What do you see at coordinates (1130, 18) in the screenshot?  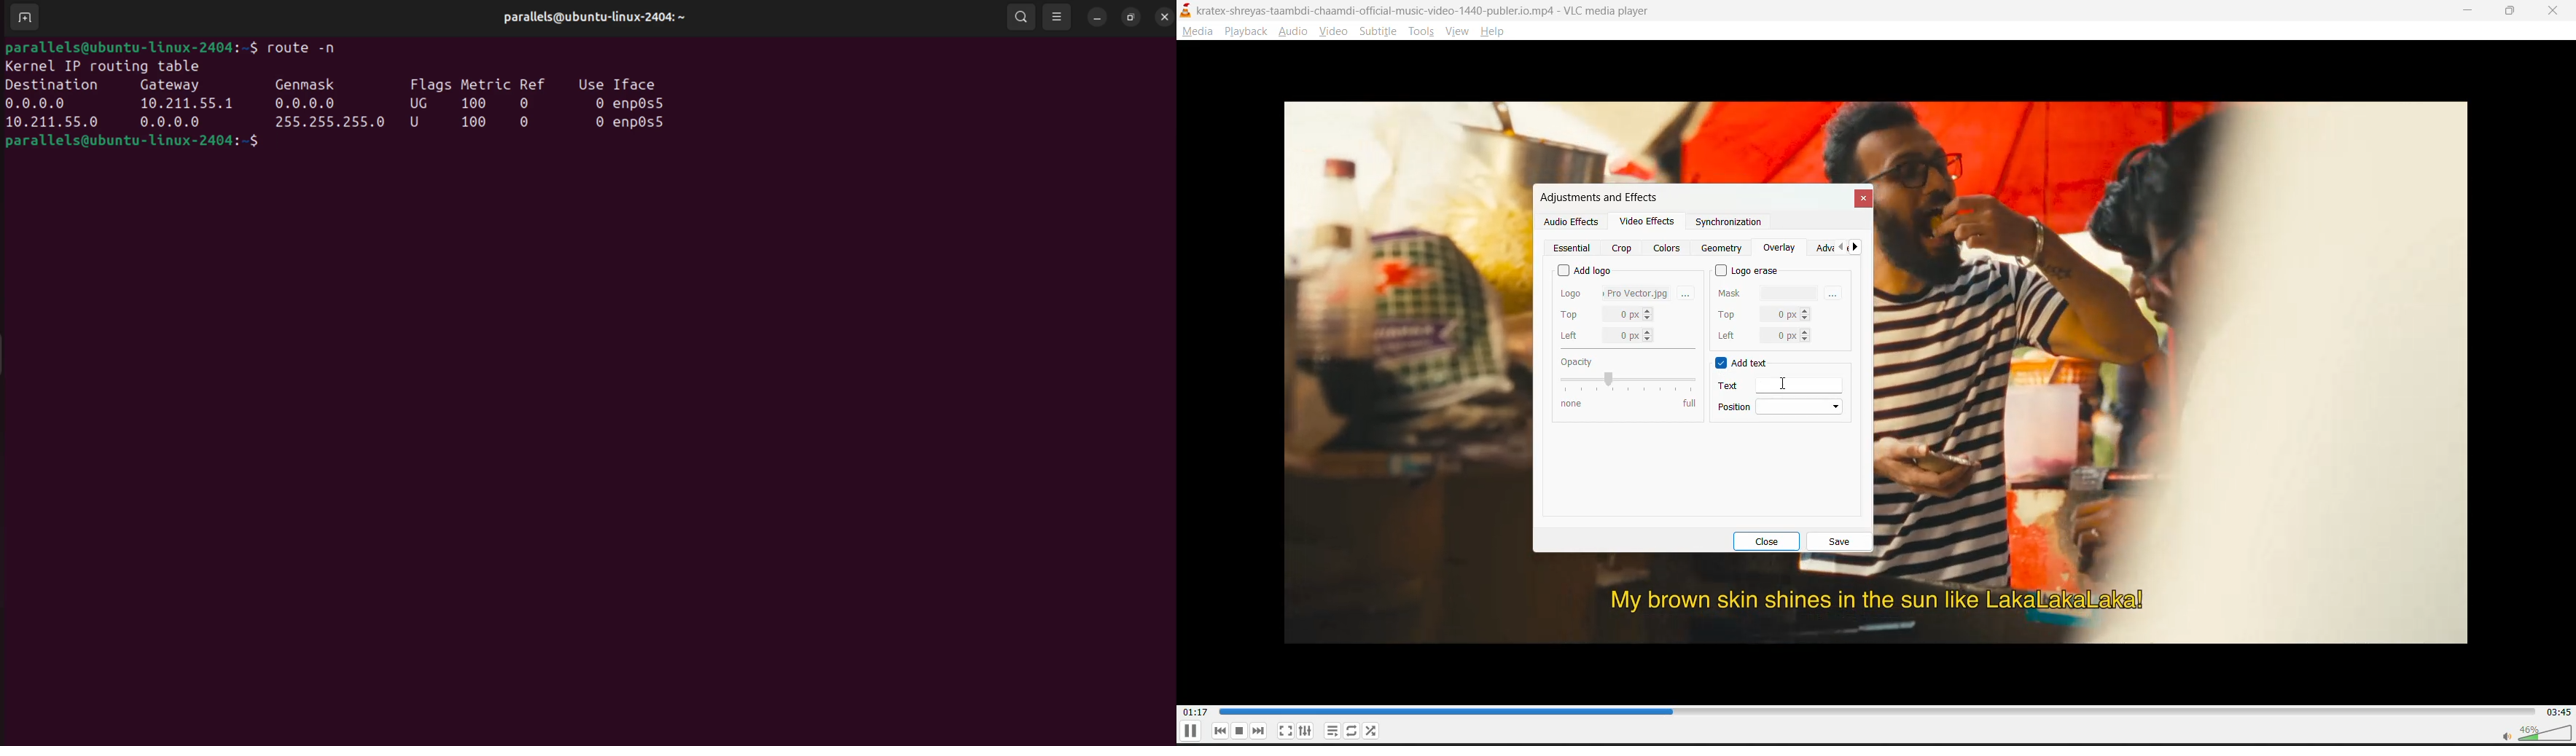 I see `resize` at bounding box center [1130, 18].